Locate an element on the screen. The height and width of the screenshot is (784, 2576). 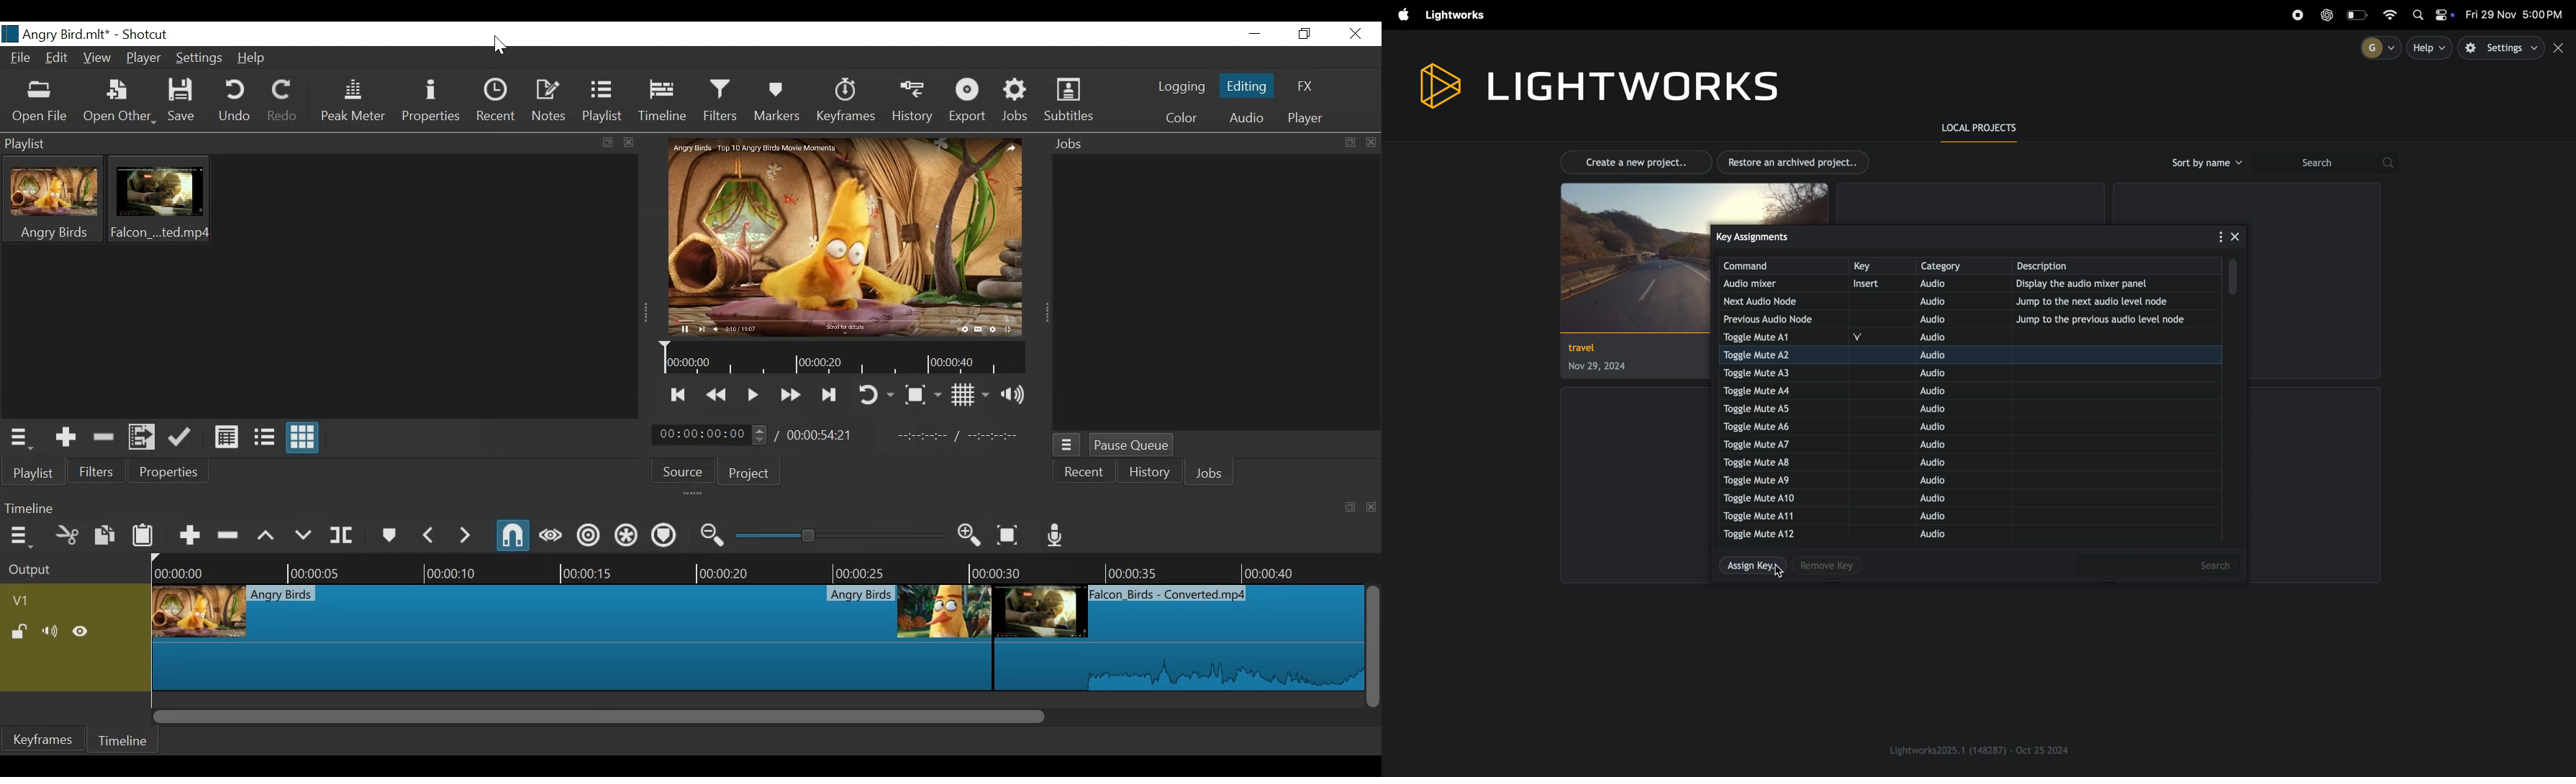
previous audio node is located at coordinates (1772, 319).